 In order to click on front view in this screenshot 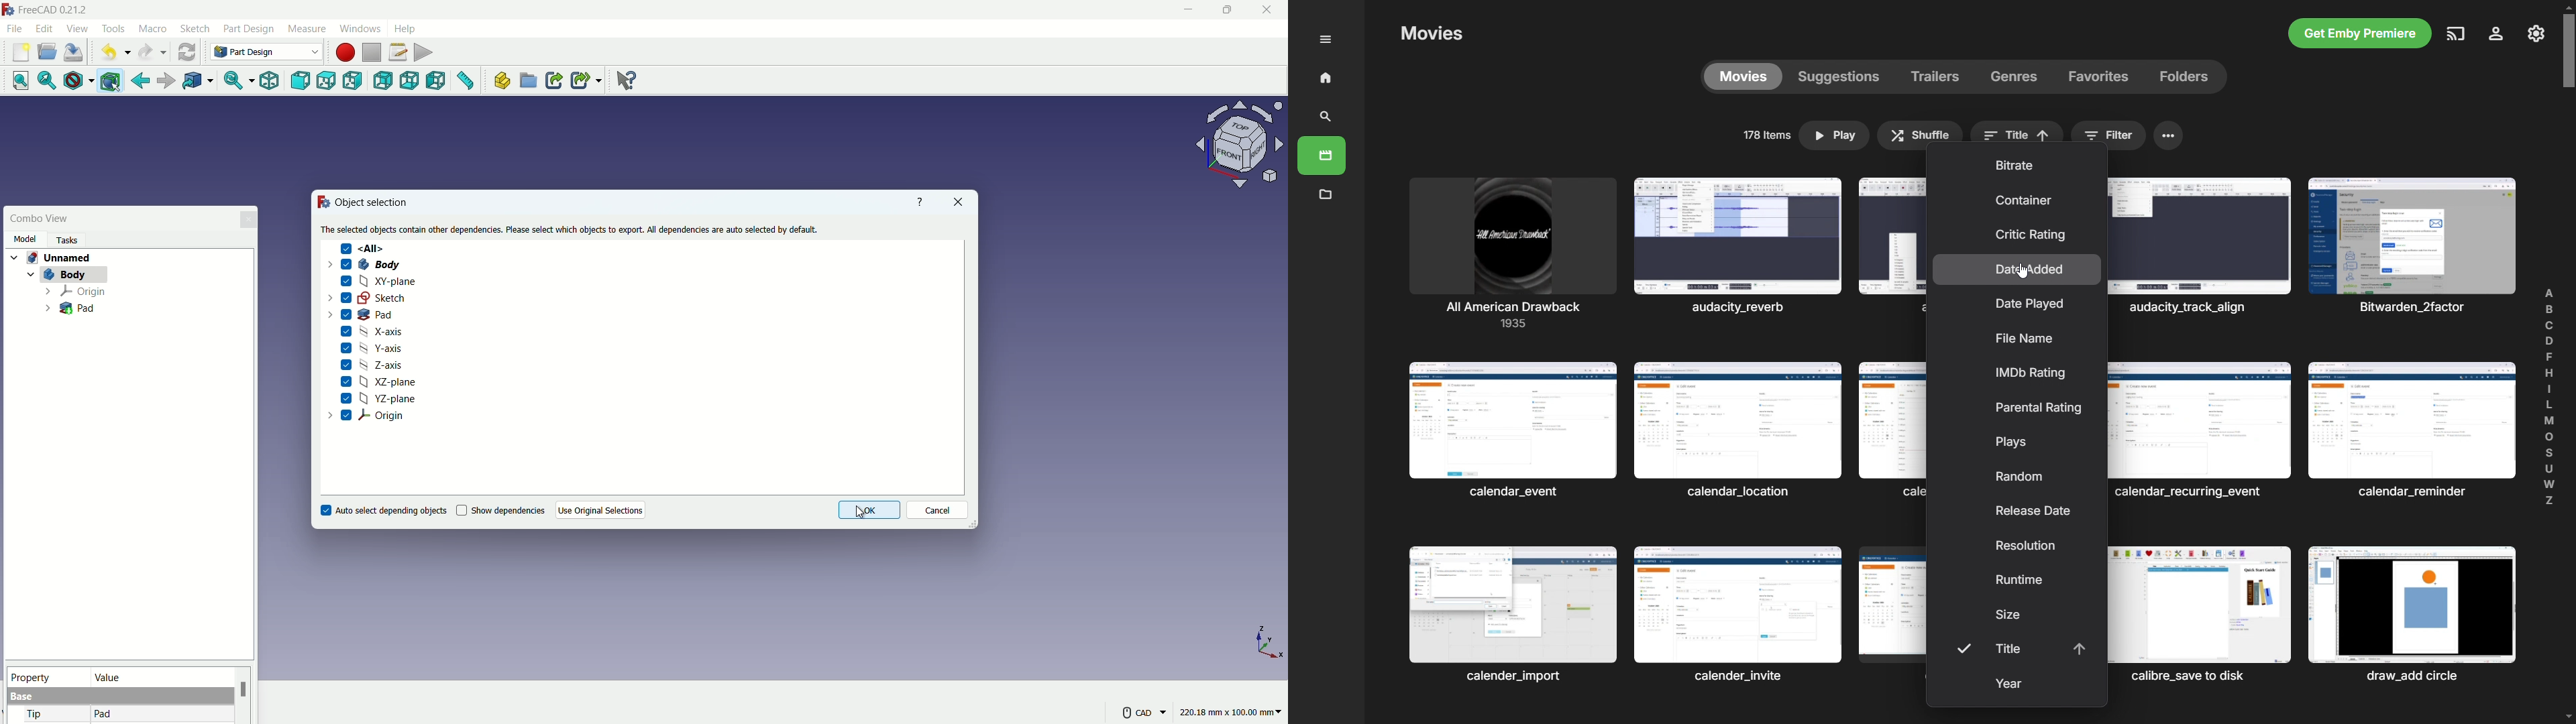, I will do `click(302, 81)`.